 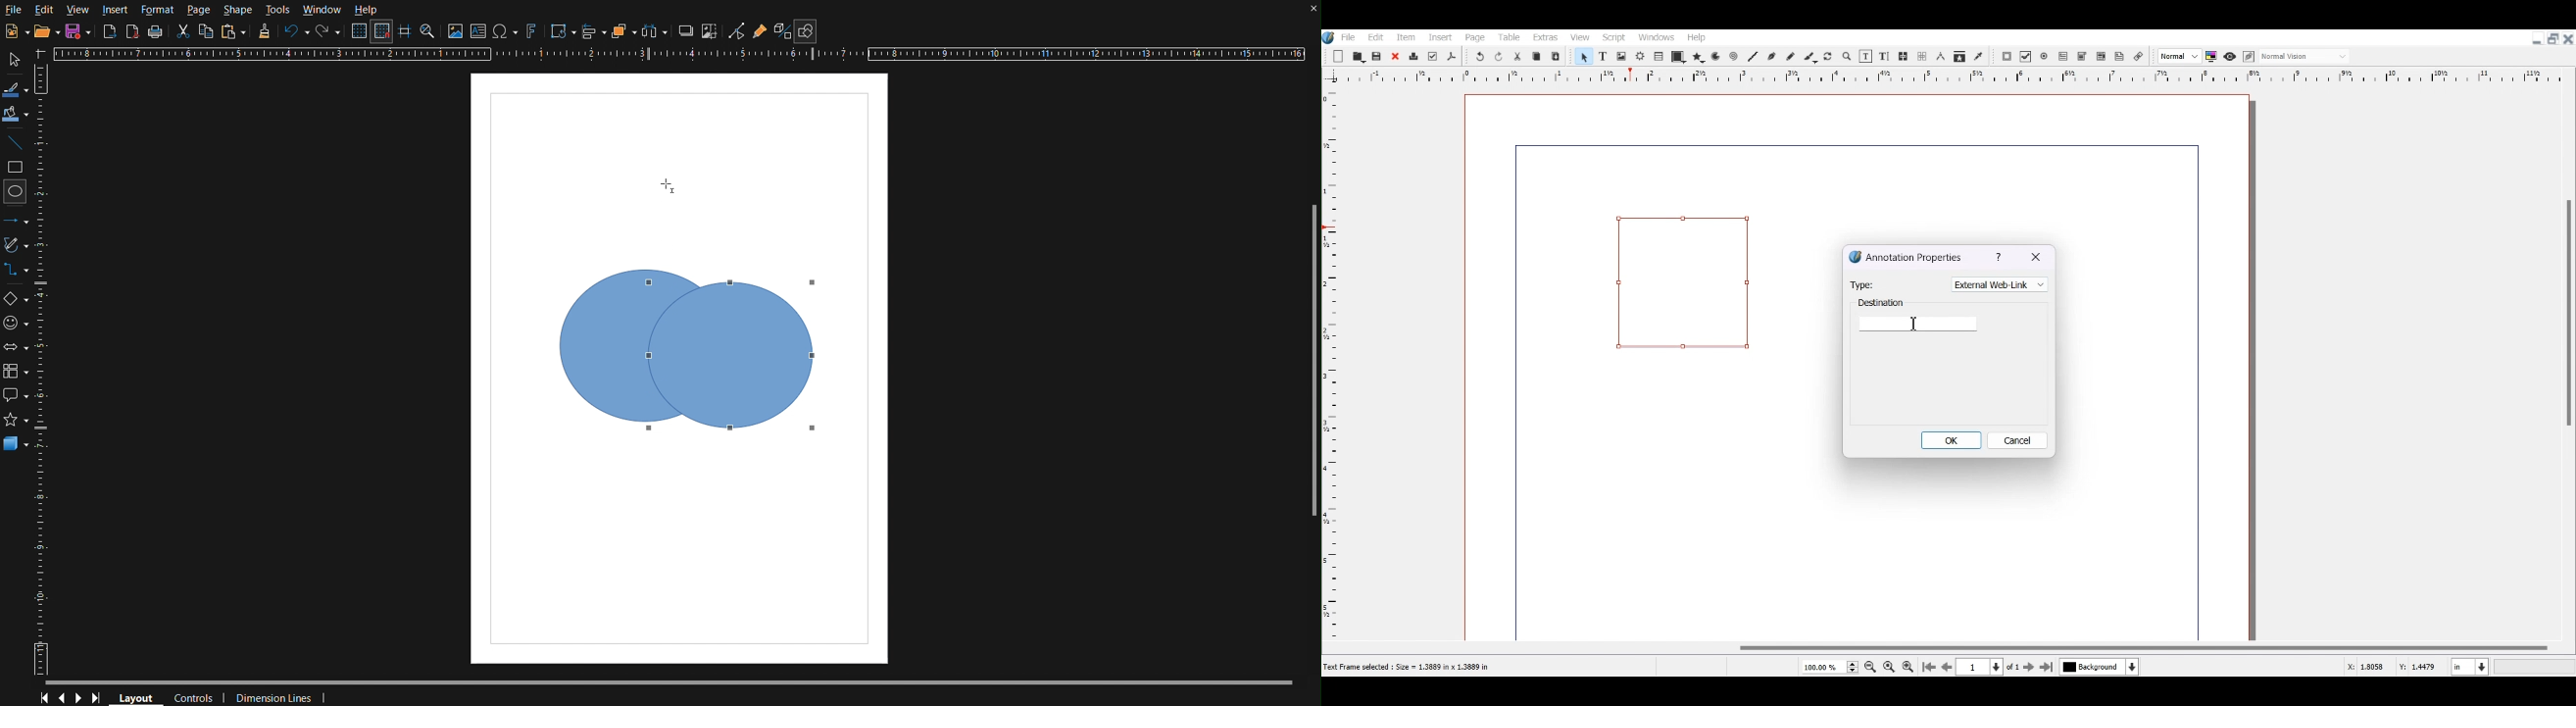 What do you see at coordinates (2030, 667) in the screenshot?
I see `Go to next page` at bounding box center [2030, 667].